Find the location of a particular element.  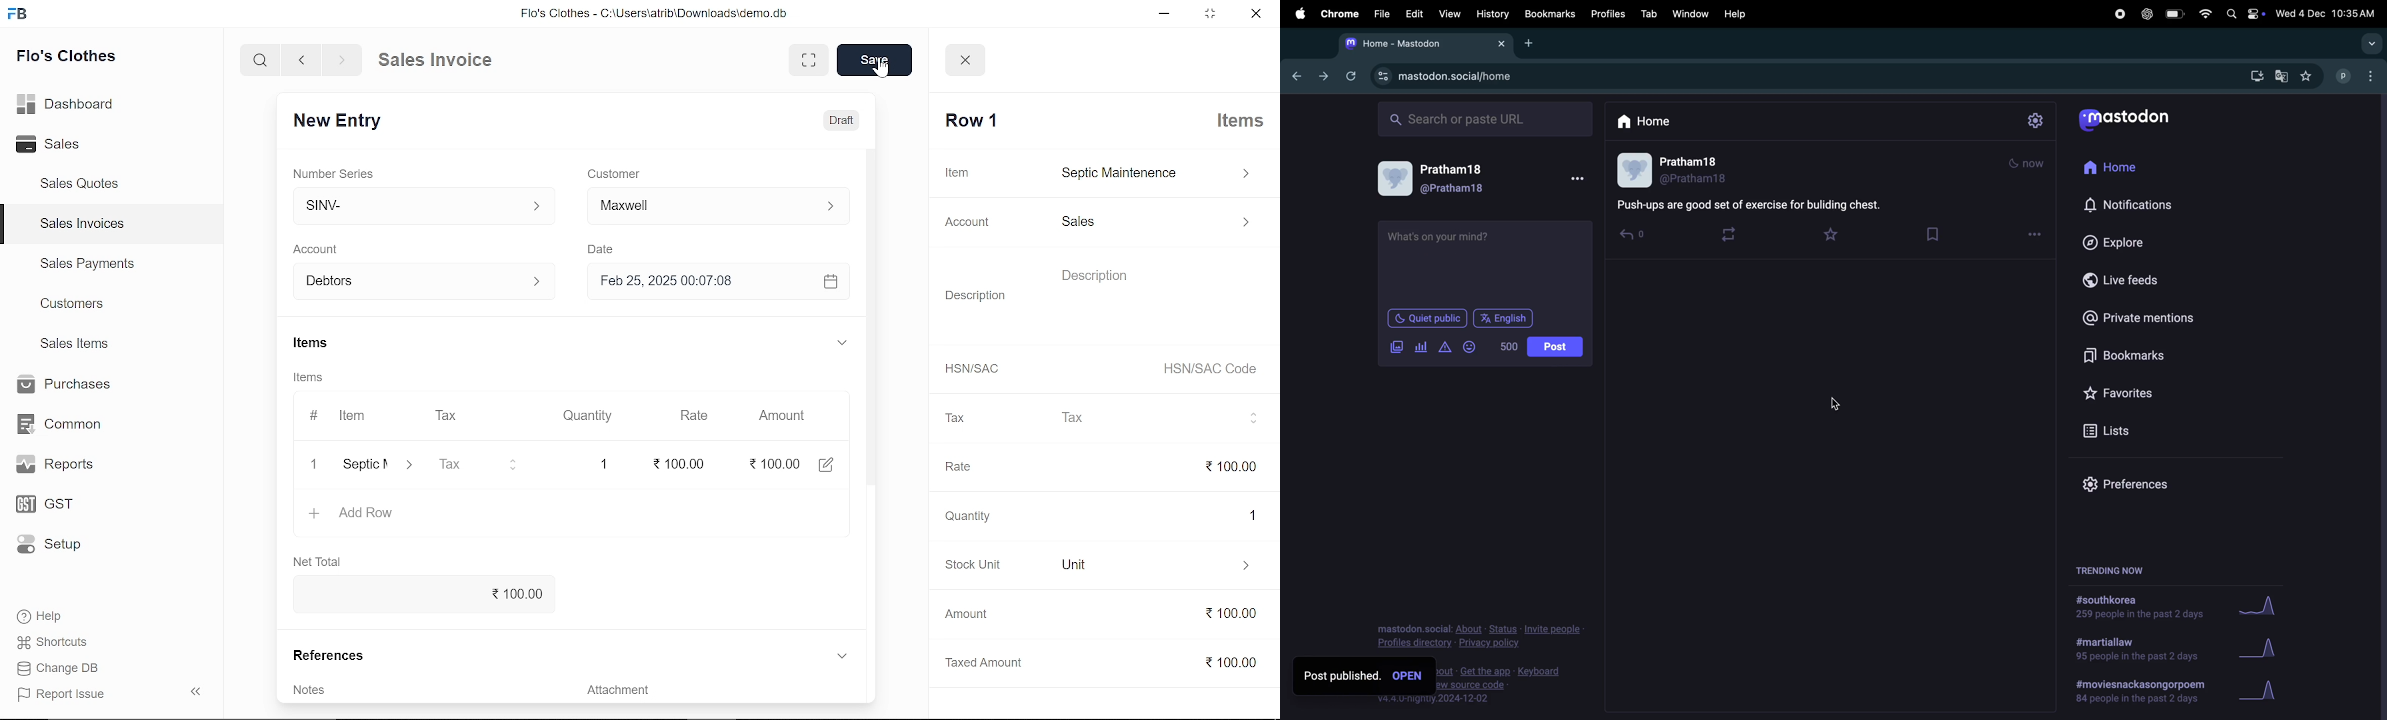

Purchases is located at coordinates (67, 386).